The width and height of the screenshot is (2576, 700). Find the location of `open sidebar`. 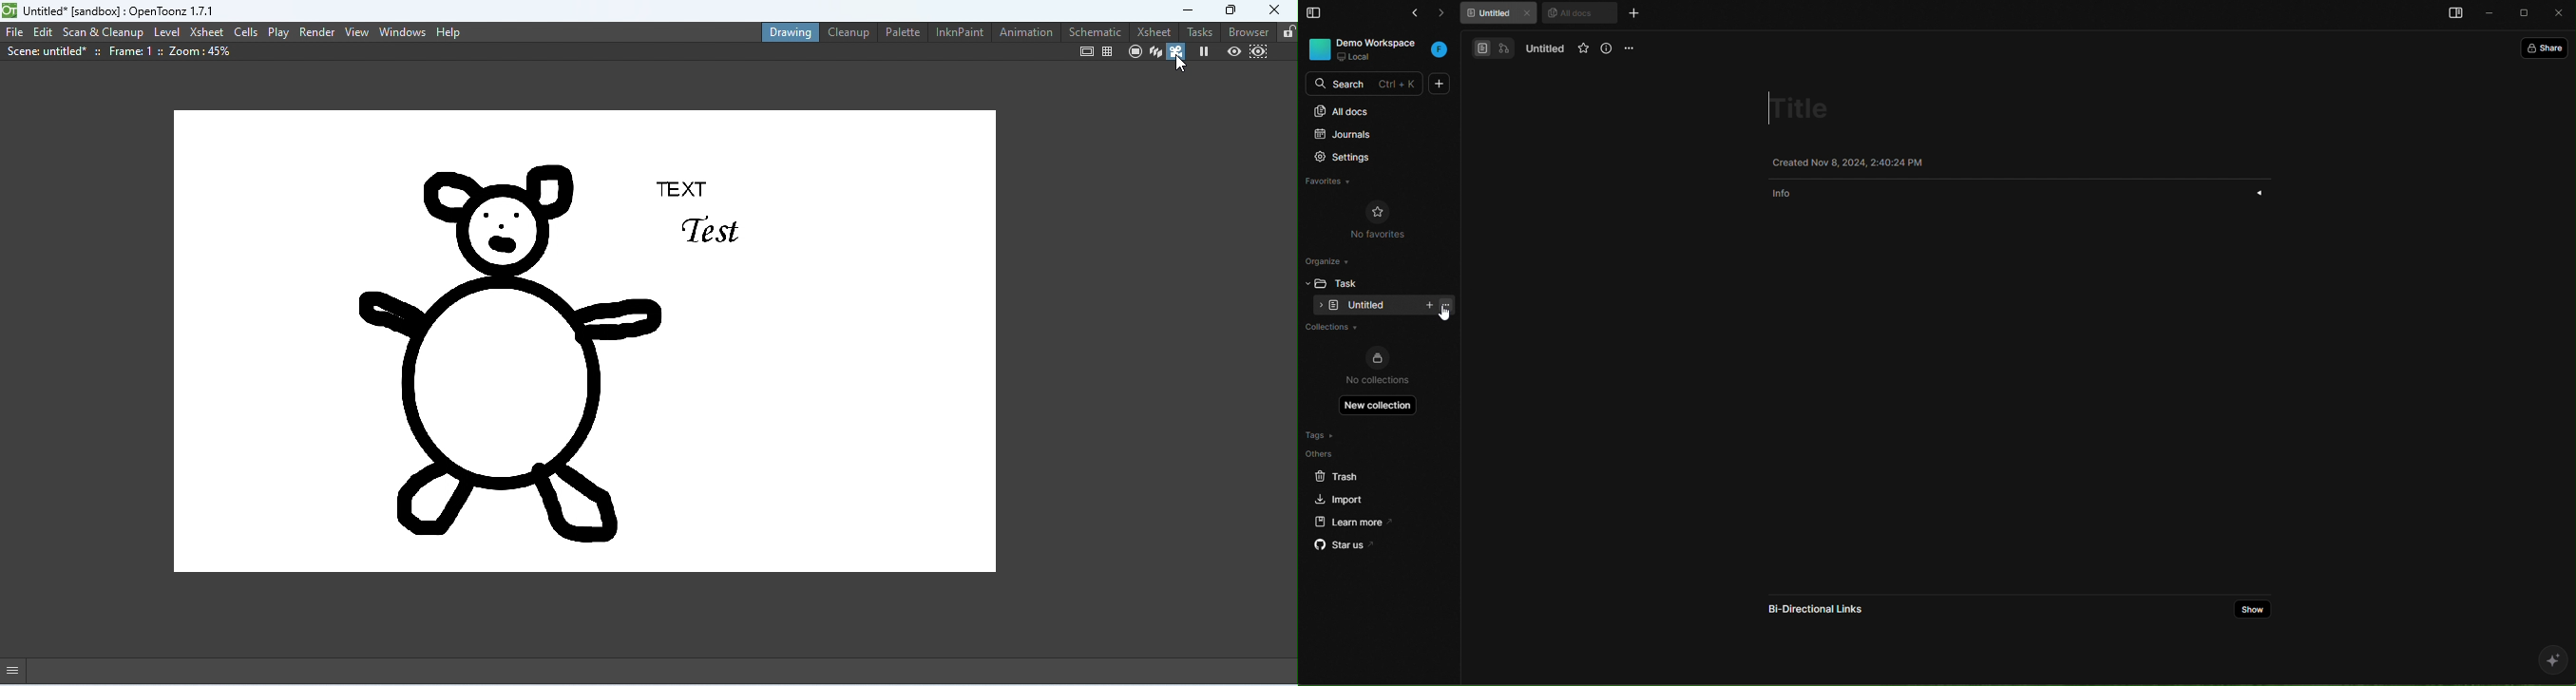

open sidebar is located at coordinates (2453, 15).